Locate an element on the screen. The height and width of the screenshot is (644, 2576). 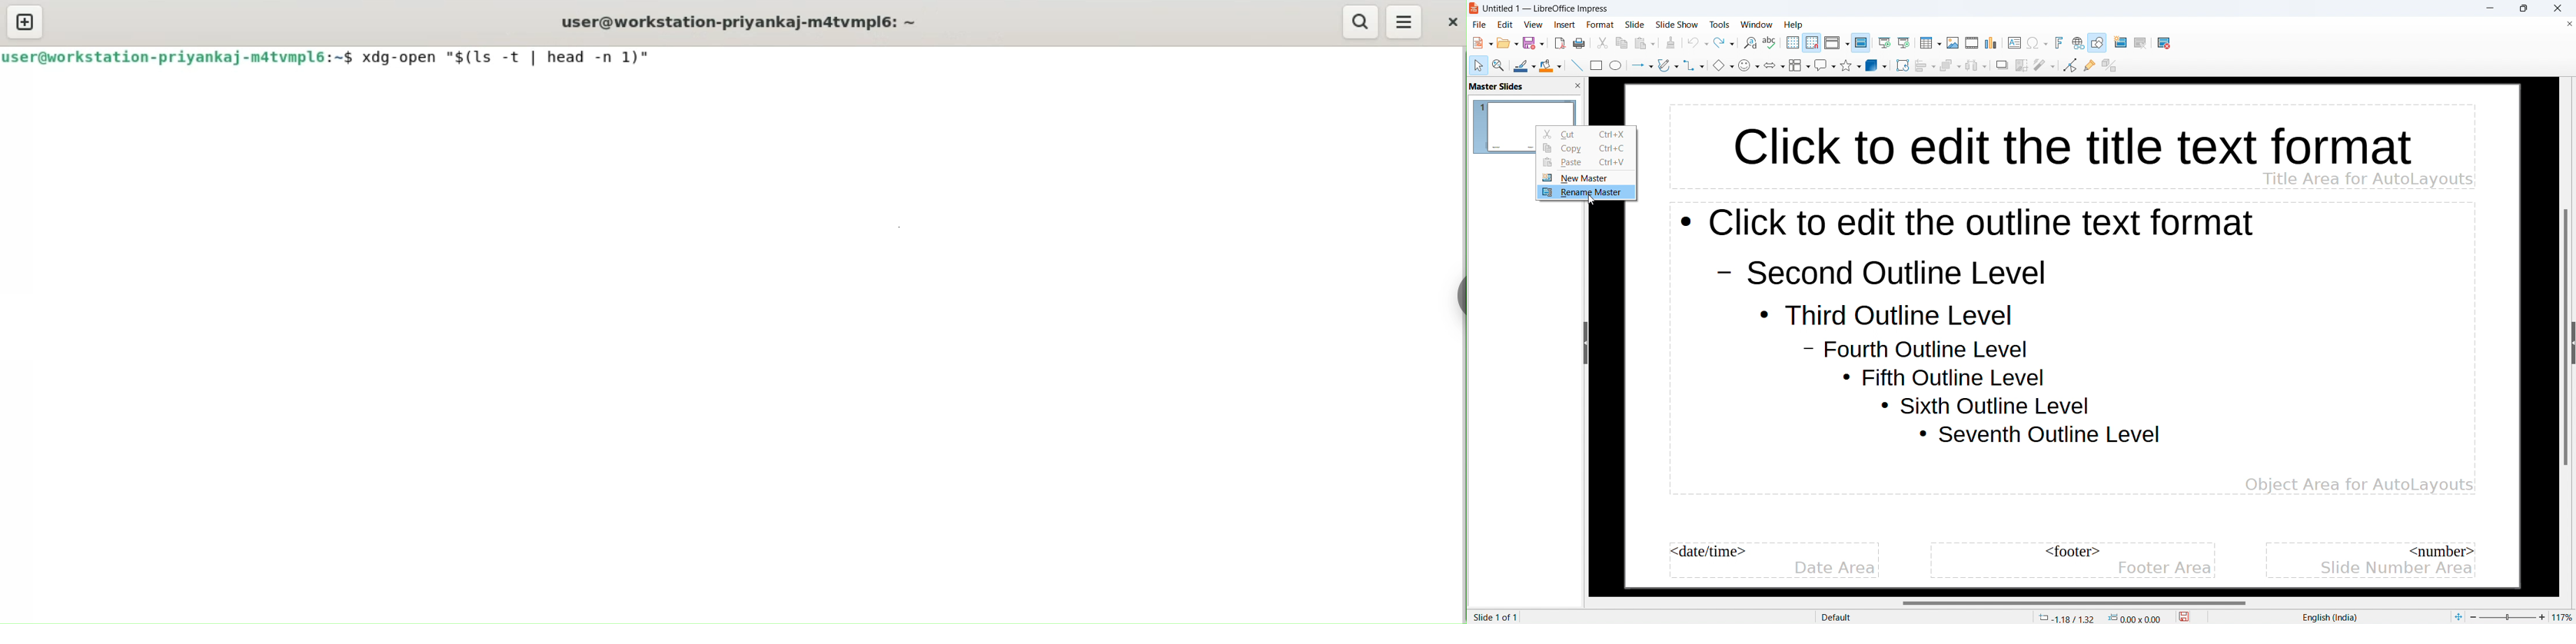
insert textbox is located at coordinates (2015, 43).